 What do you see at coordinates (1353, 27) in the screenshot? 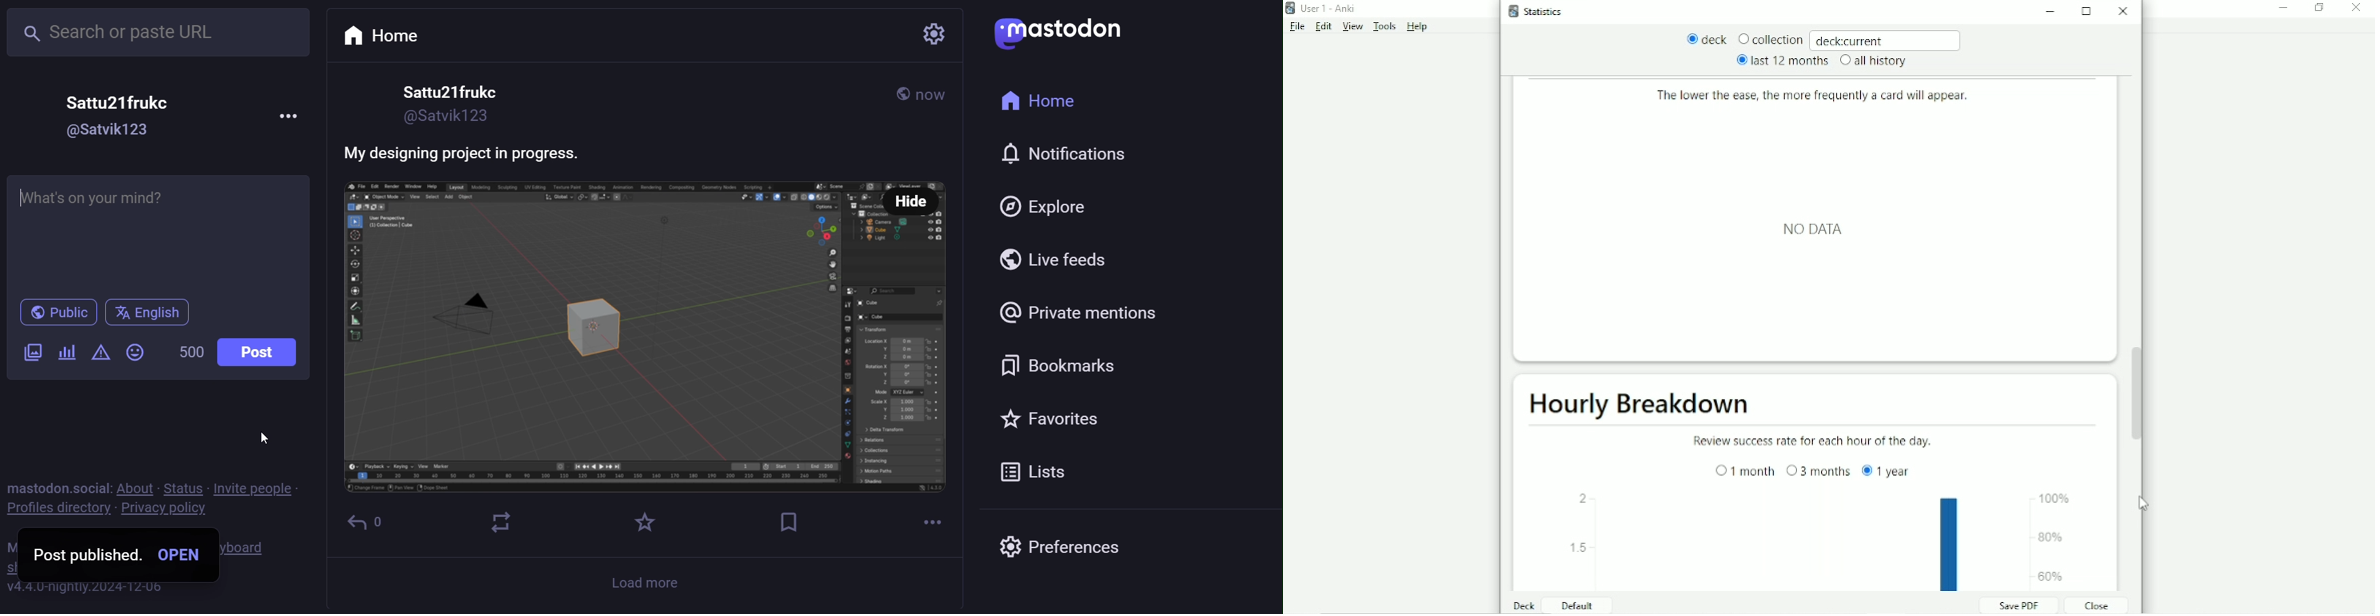
I see `View` at bounding box center [1353, 27].